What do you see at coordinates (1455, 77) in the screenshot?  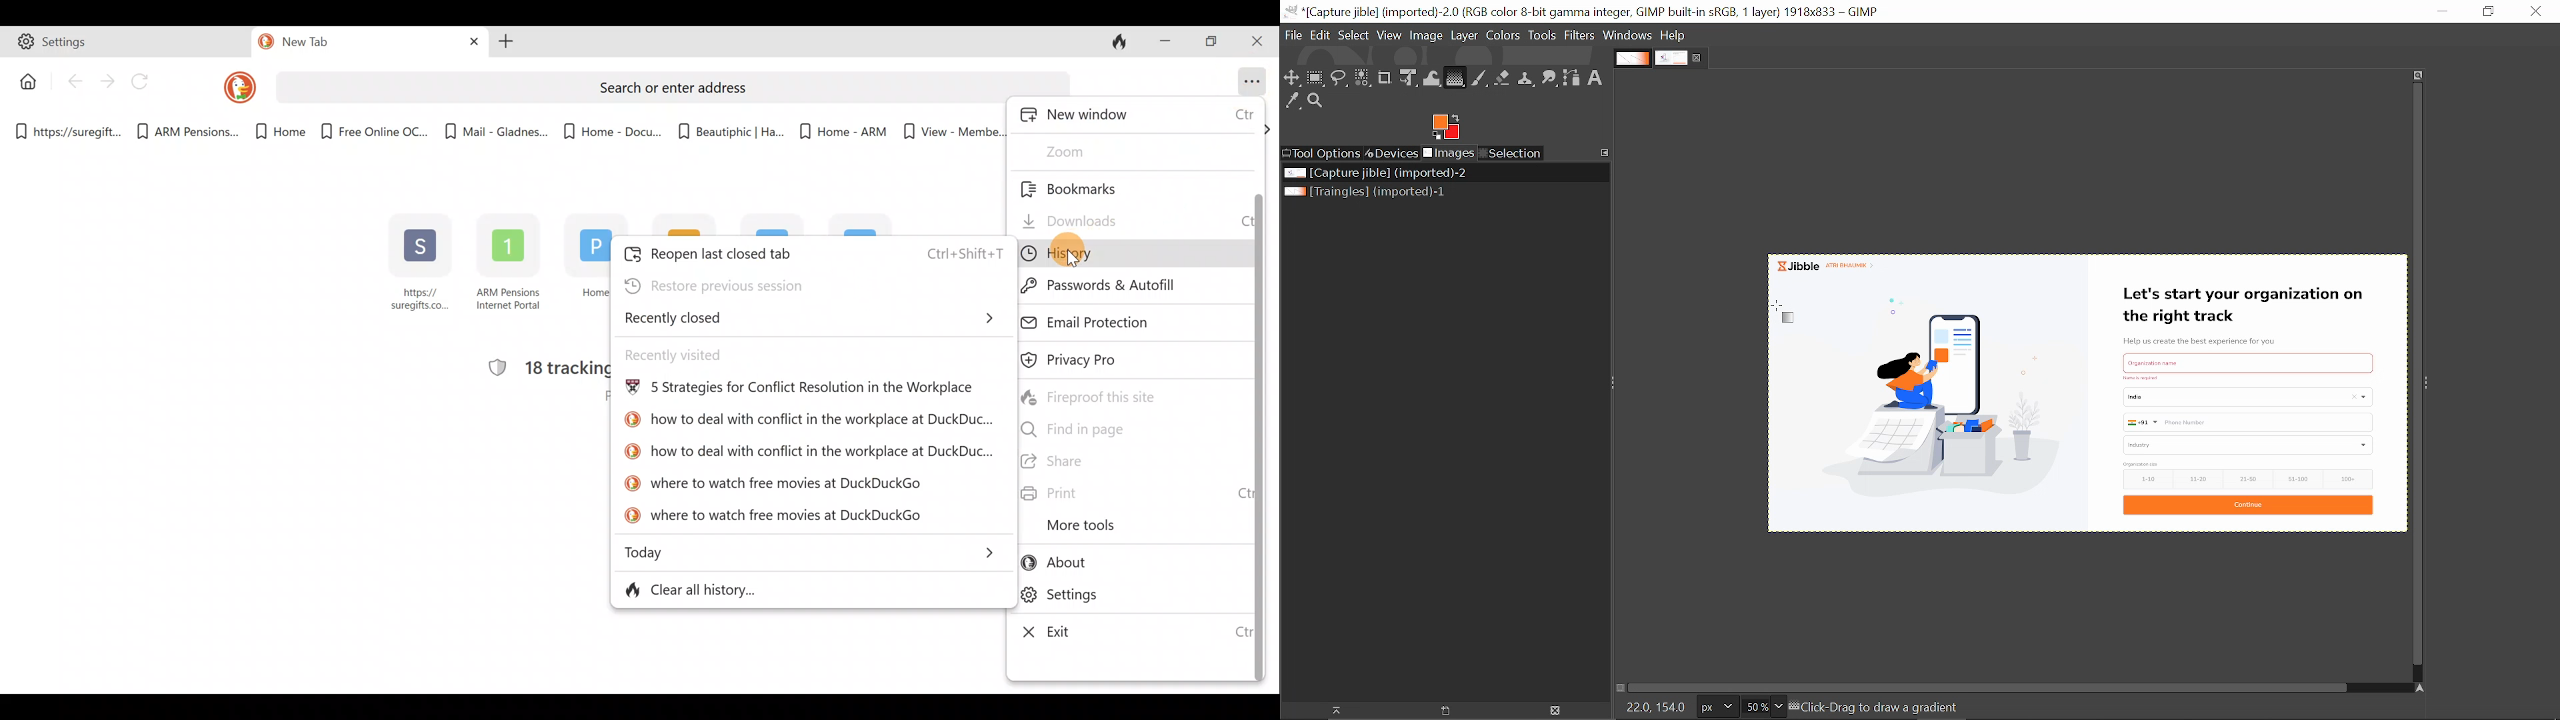 I see `Gradient tool` at bounding box center [1455, 77].